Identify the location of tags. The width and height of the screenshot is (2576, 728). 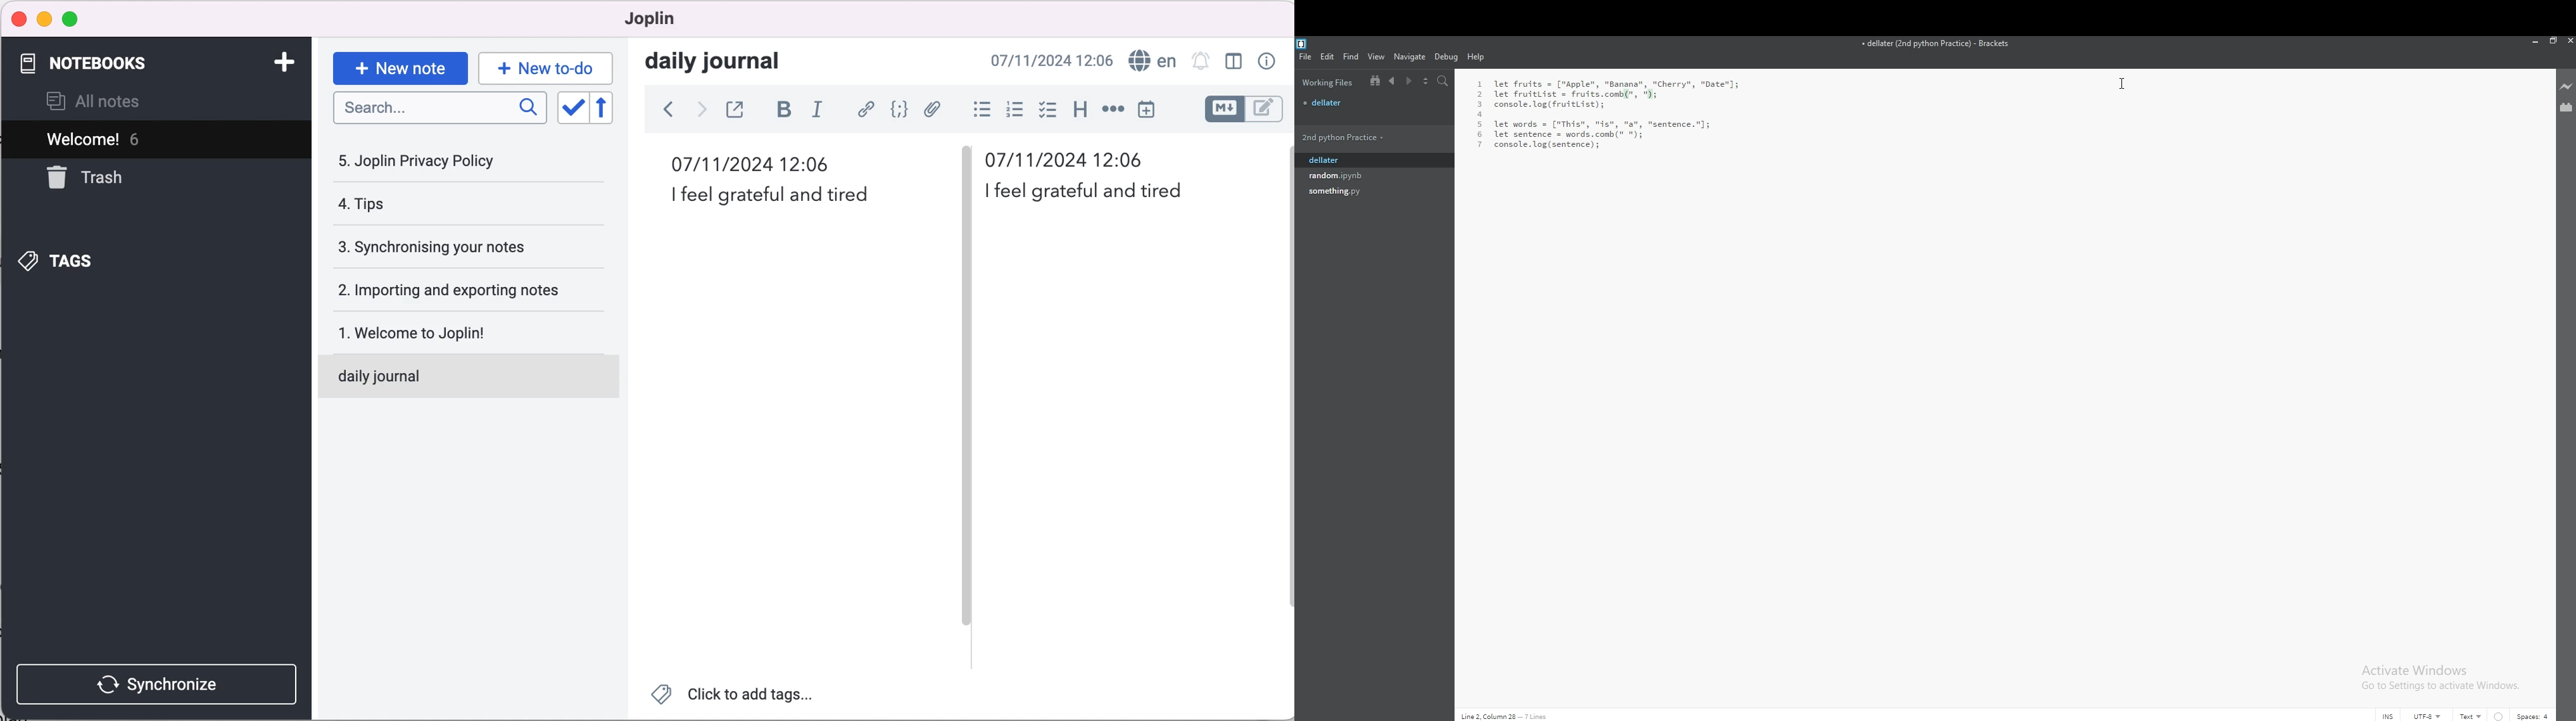
(81, 257).